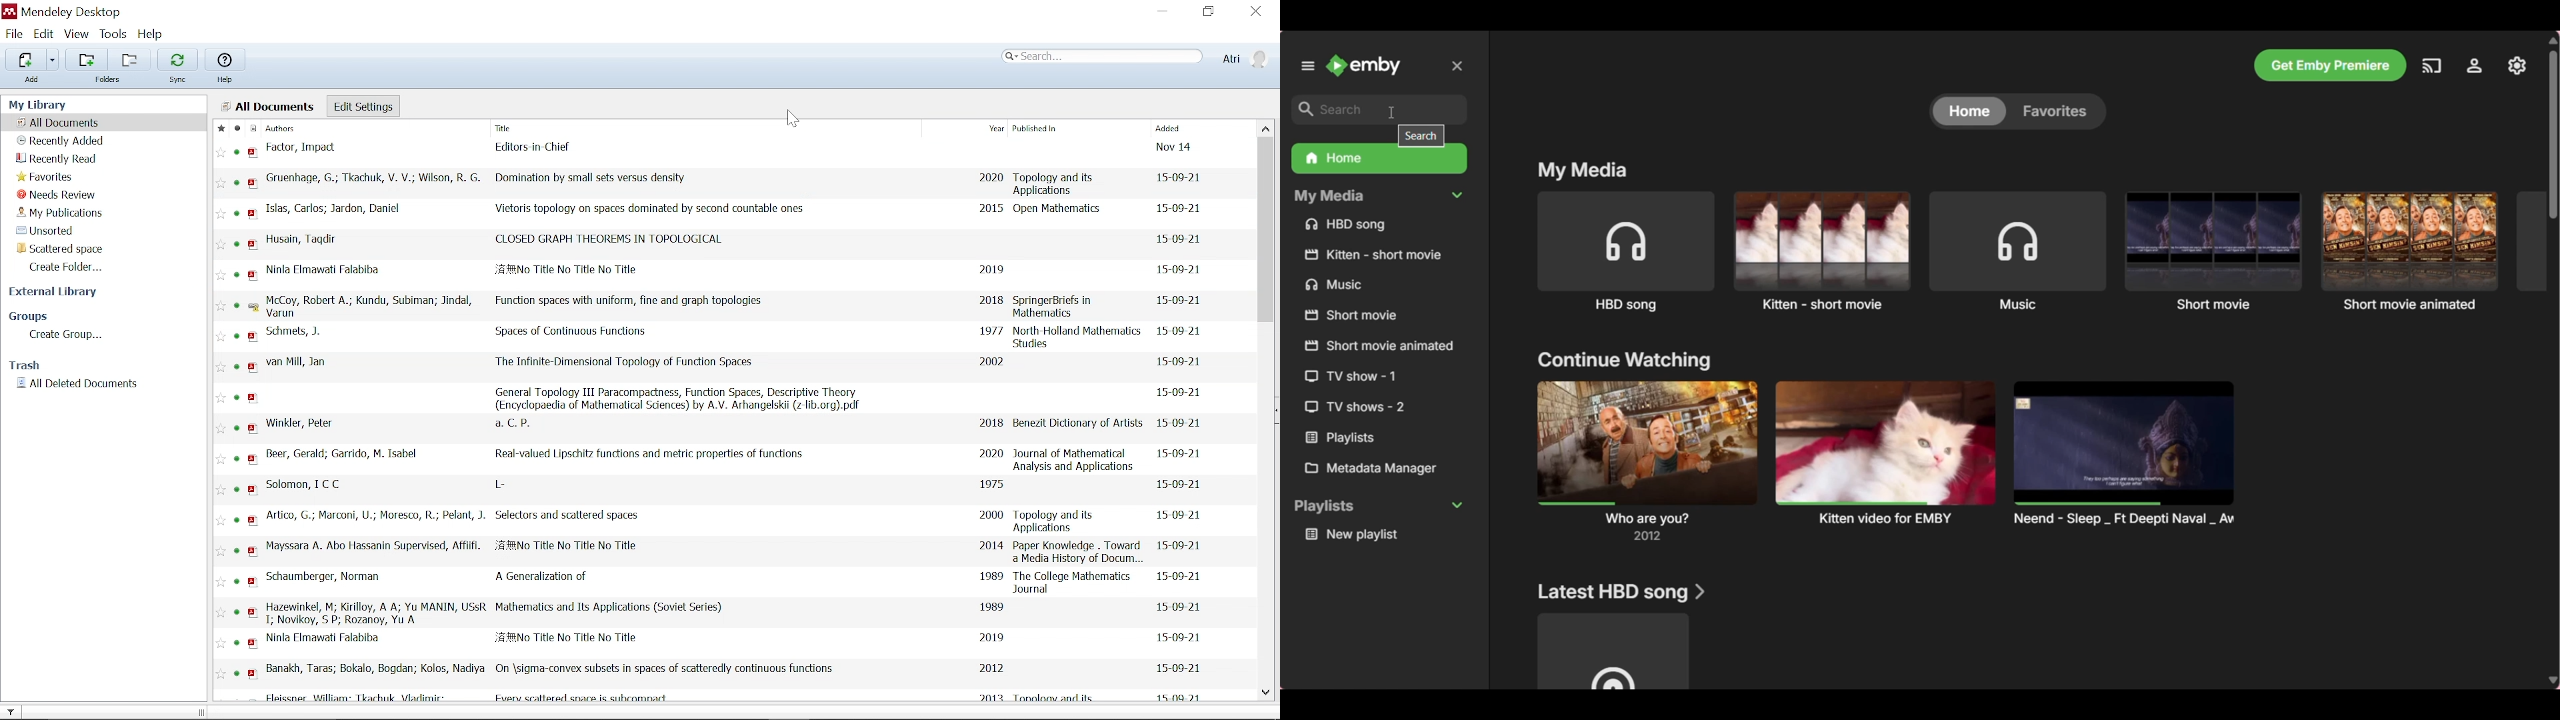  What do you see at coordinates (227, 80) in the screenshot?
I see `Help` at bounding box center [227, 80].